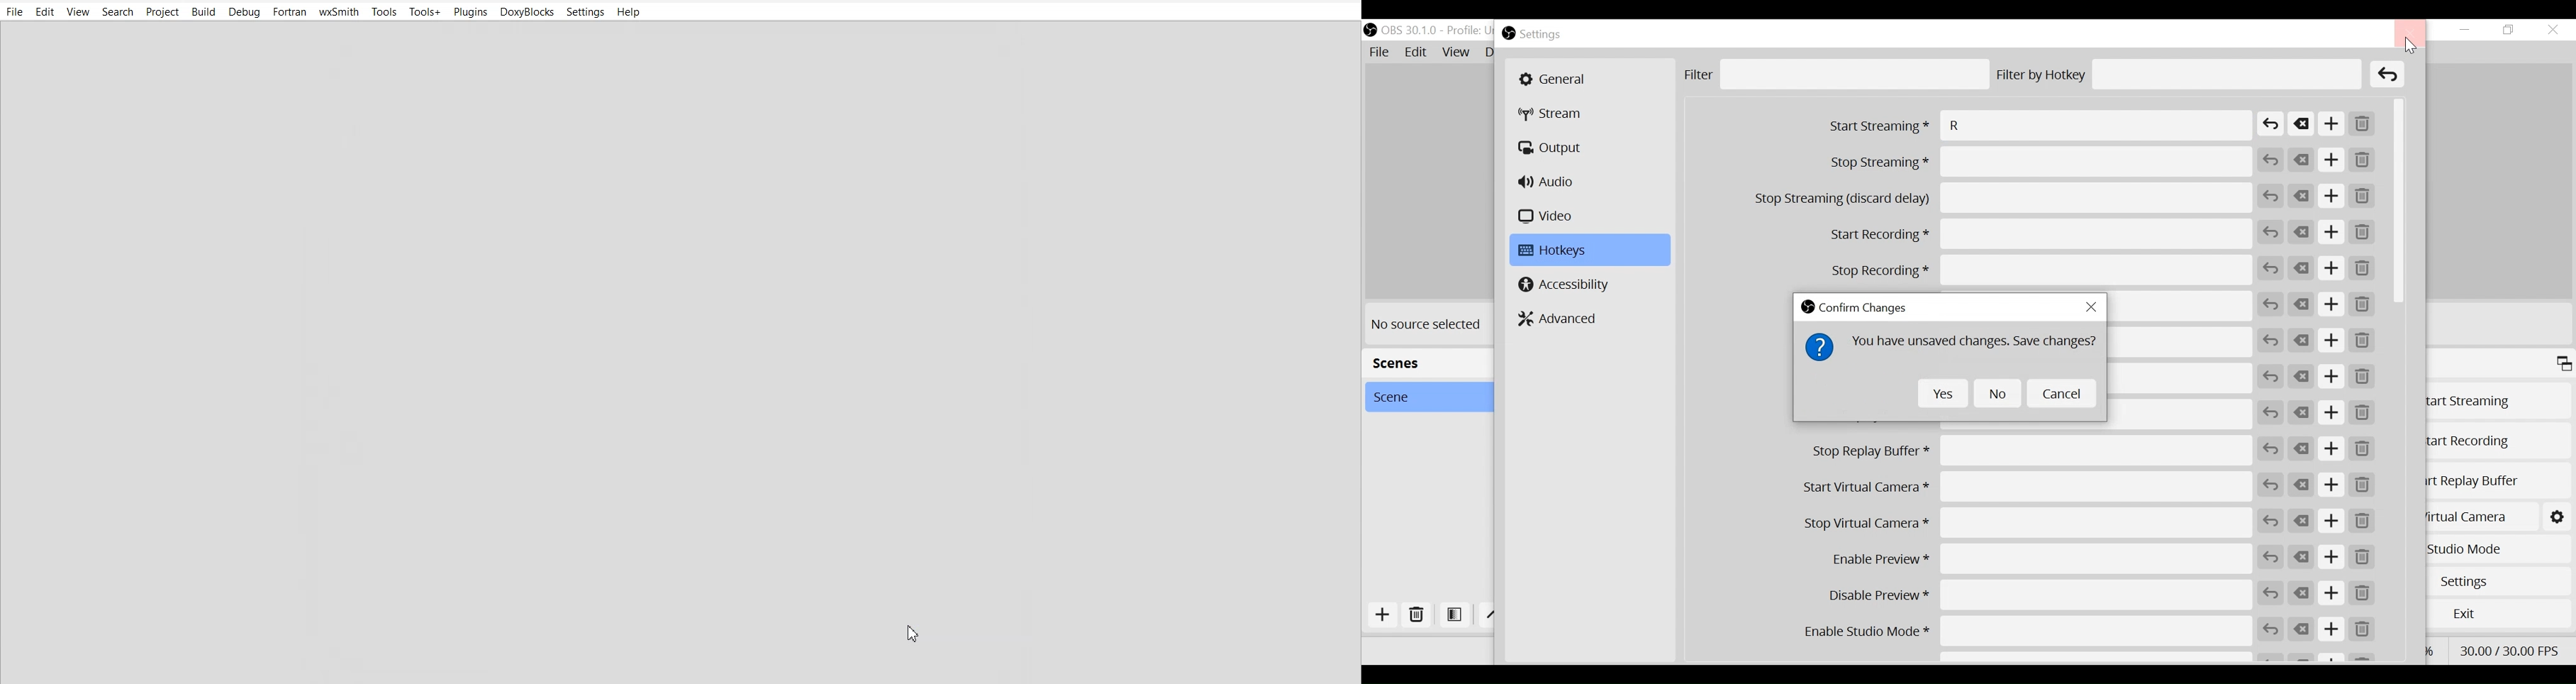 This screenshot has height=700, width=2576. What do you see at coordinates (2301, 557) in the screenshot?
I see `Clear` at bounding box center [2301, 557].